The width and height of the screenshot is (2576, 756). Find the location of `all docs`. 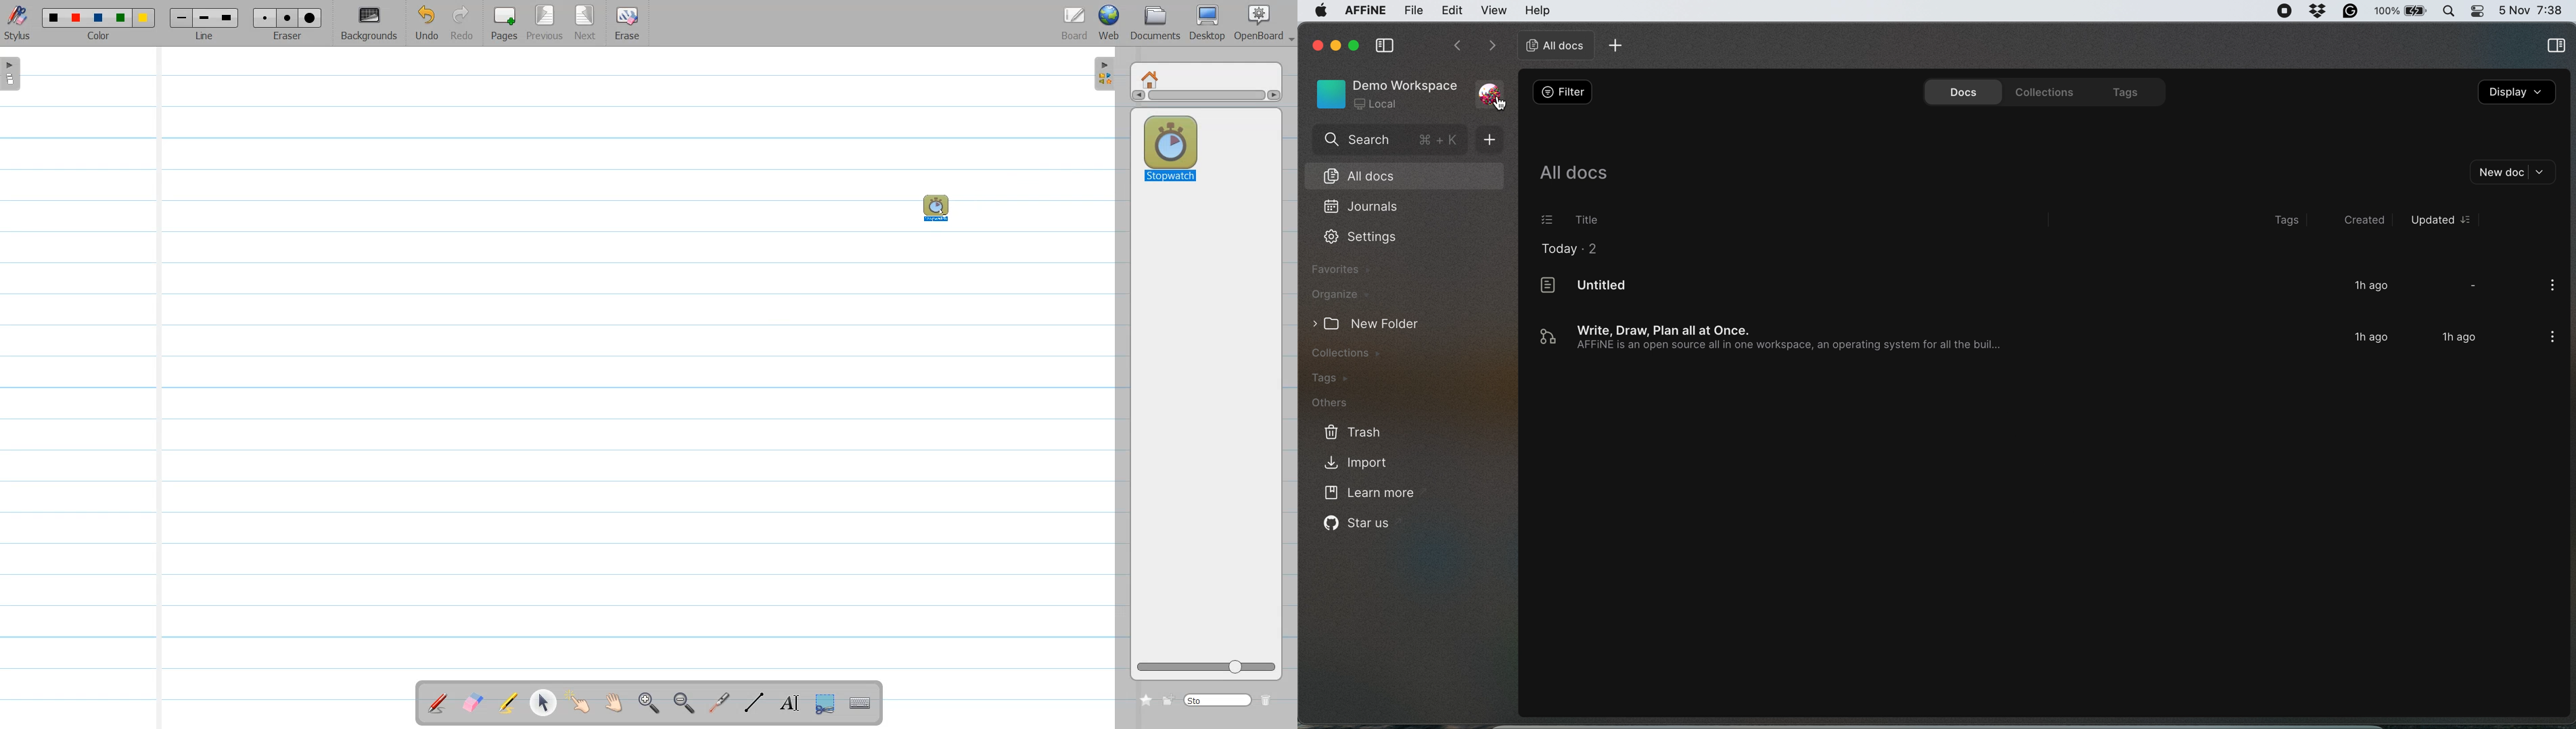

all docs is located at coordinates (1574, 171).